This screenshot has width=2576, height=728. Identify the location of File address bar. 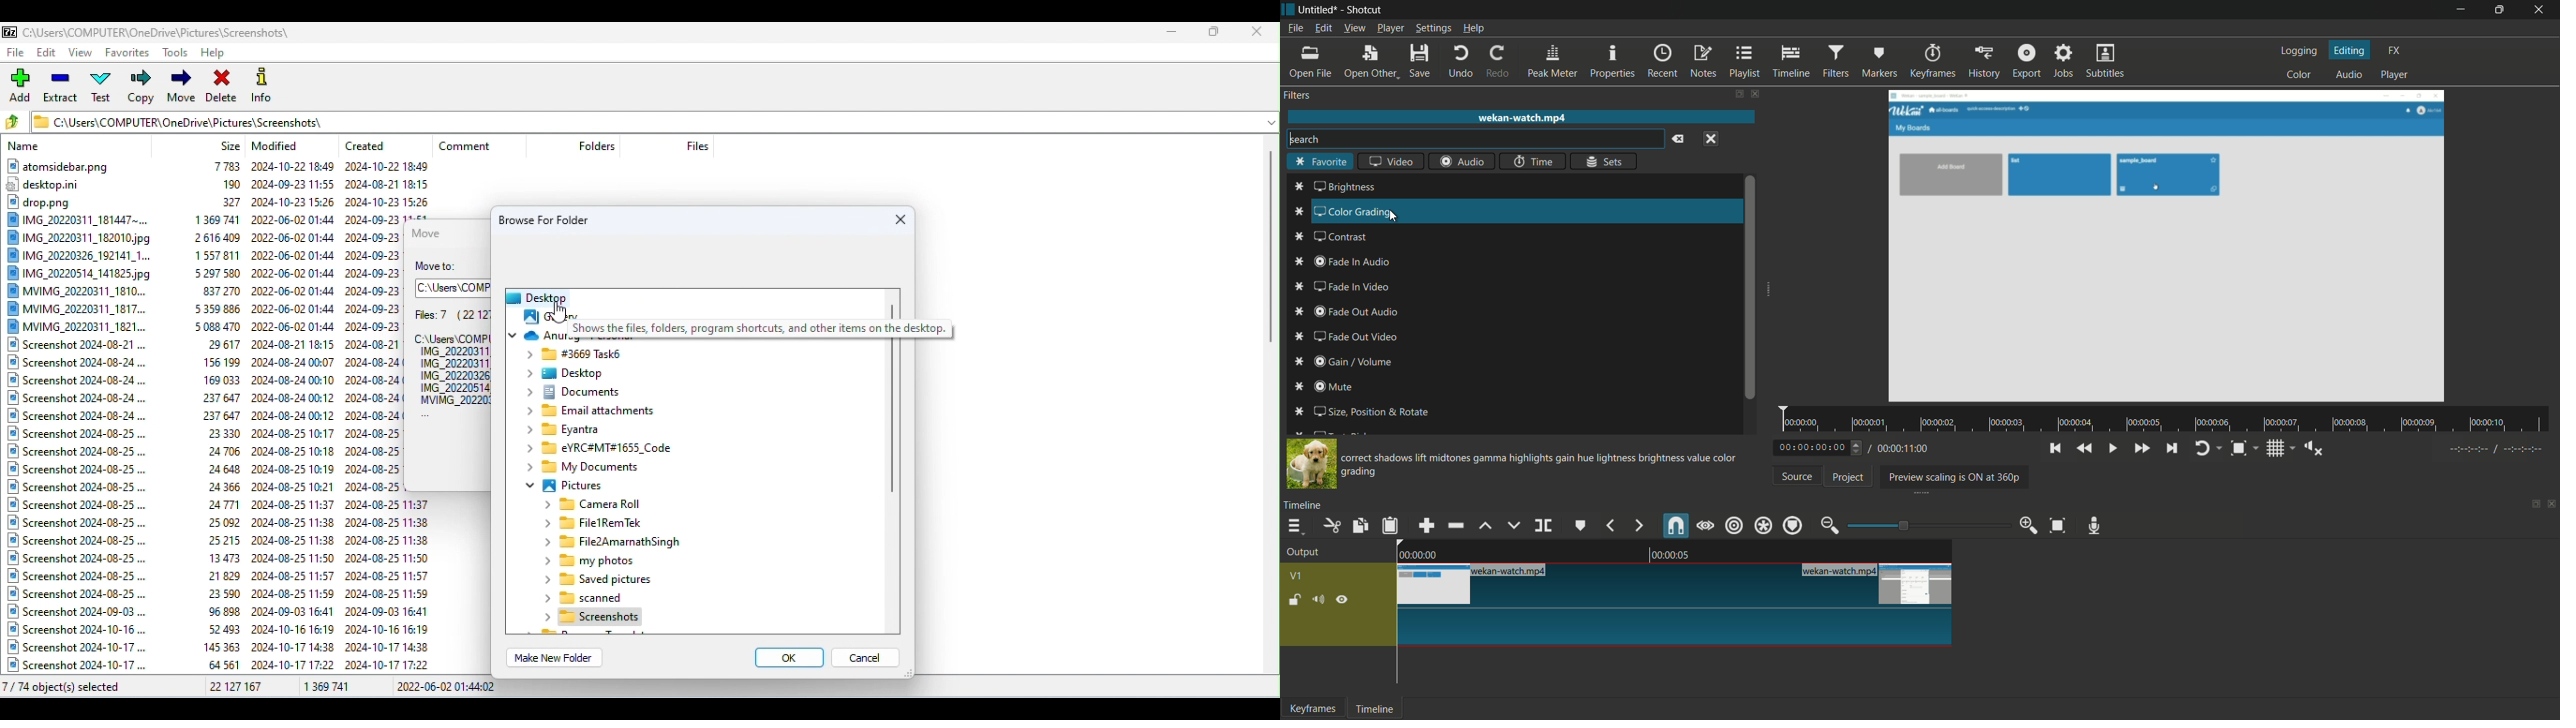
(643, 120).